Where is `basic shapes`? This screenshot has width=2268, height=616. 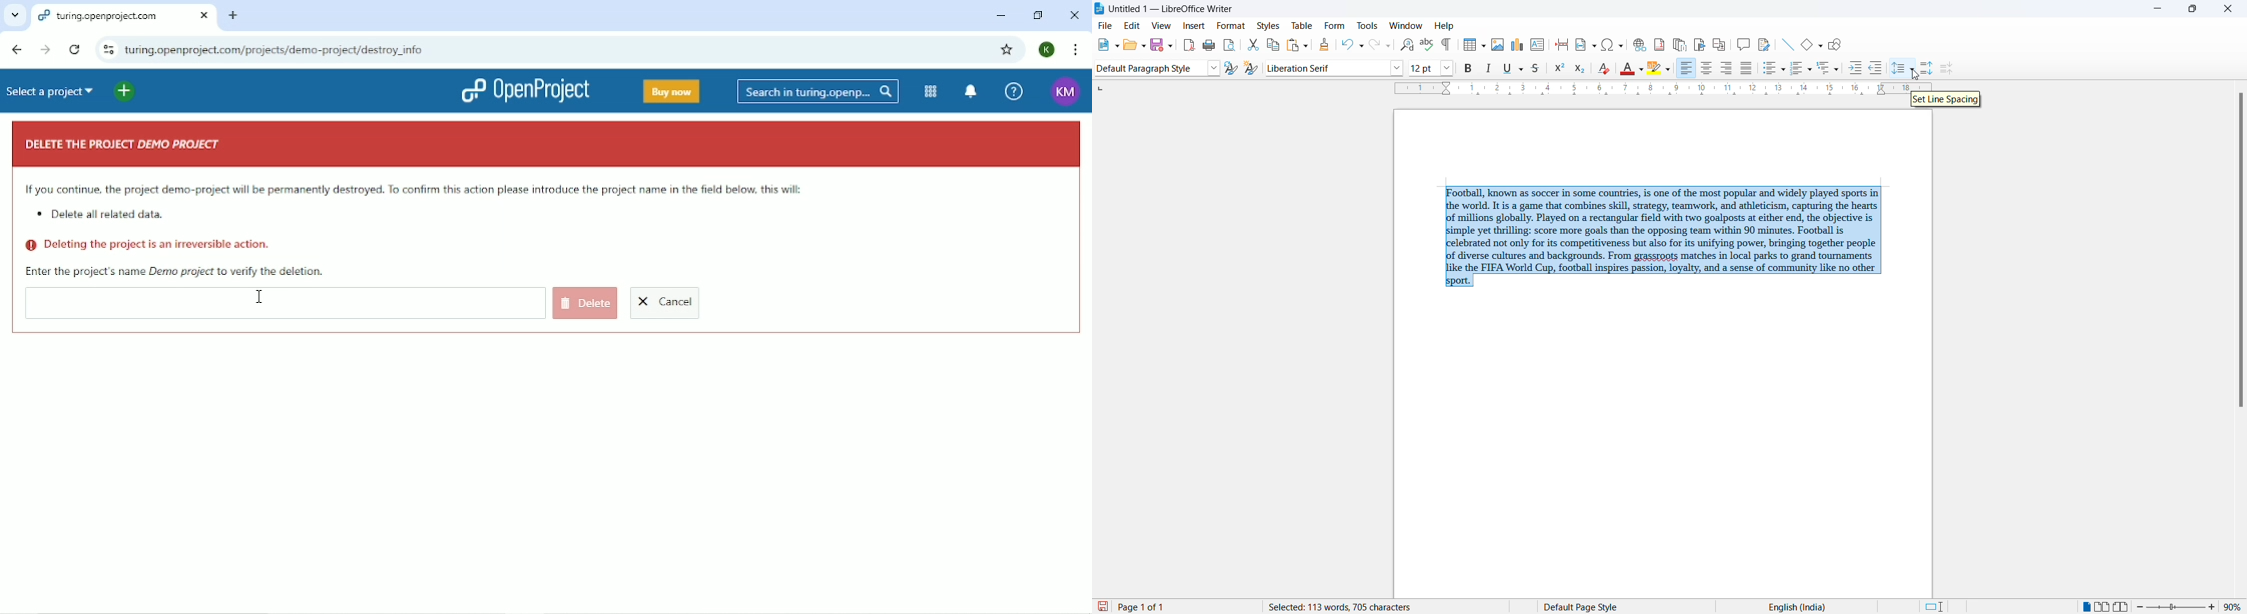
basic shapes is located at coordinates (1805, 46).